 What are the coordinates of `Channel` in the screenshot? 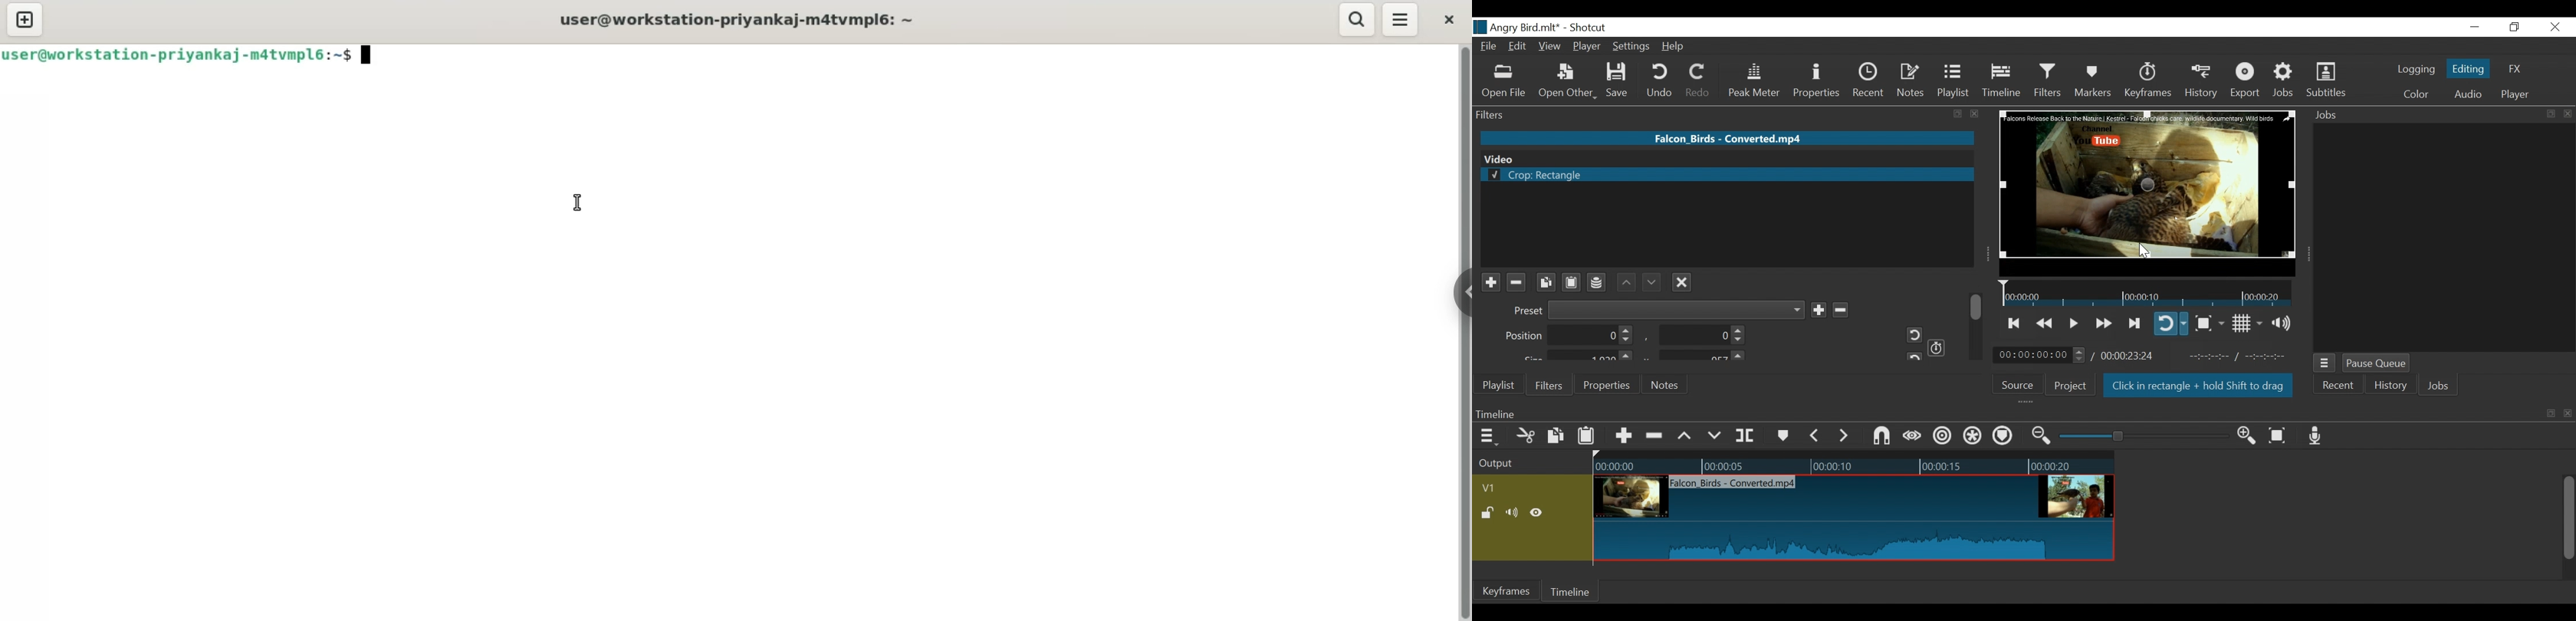 It's located at (1597, 284).